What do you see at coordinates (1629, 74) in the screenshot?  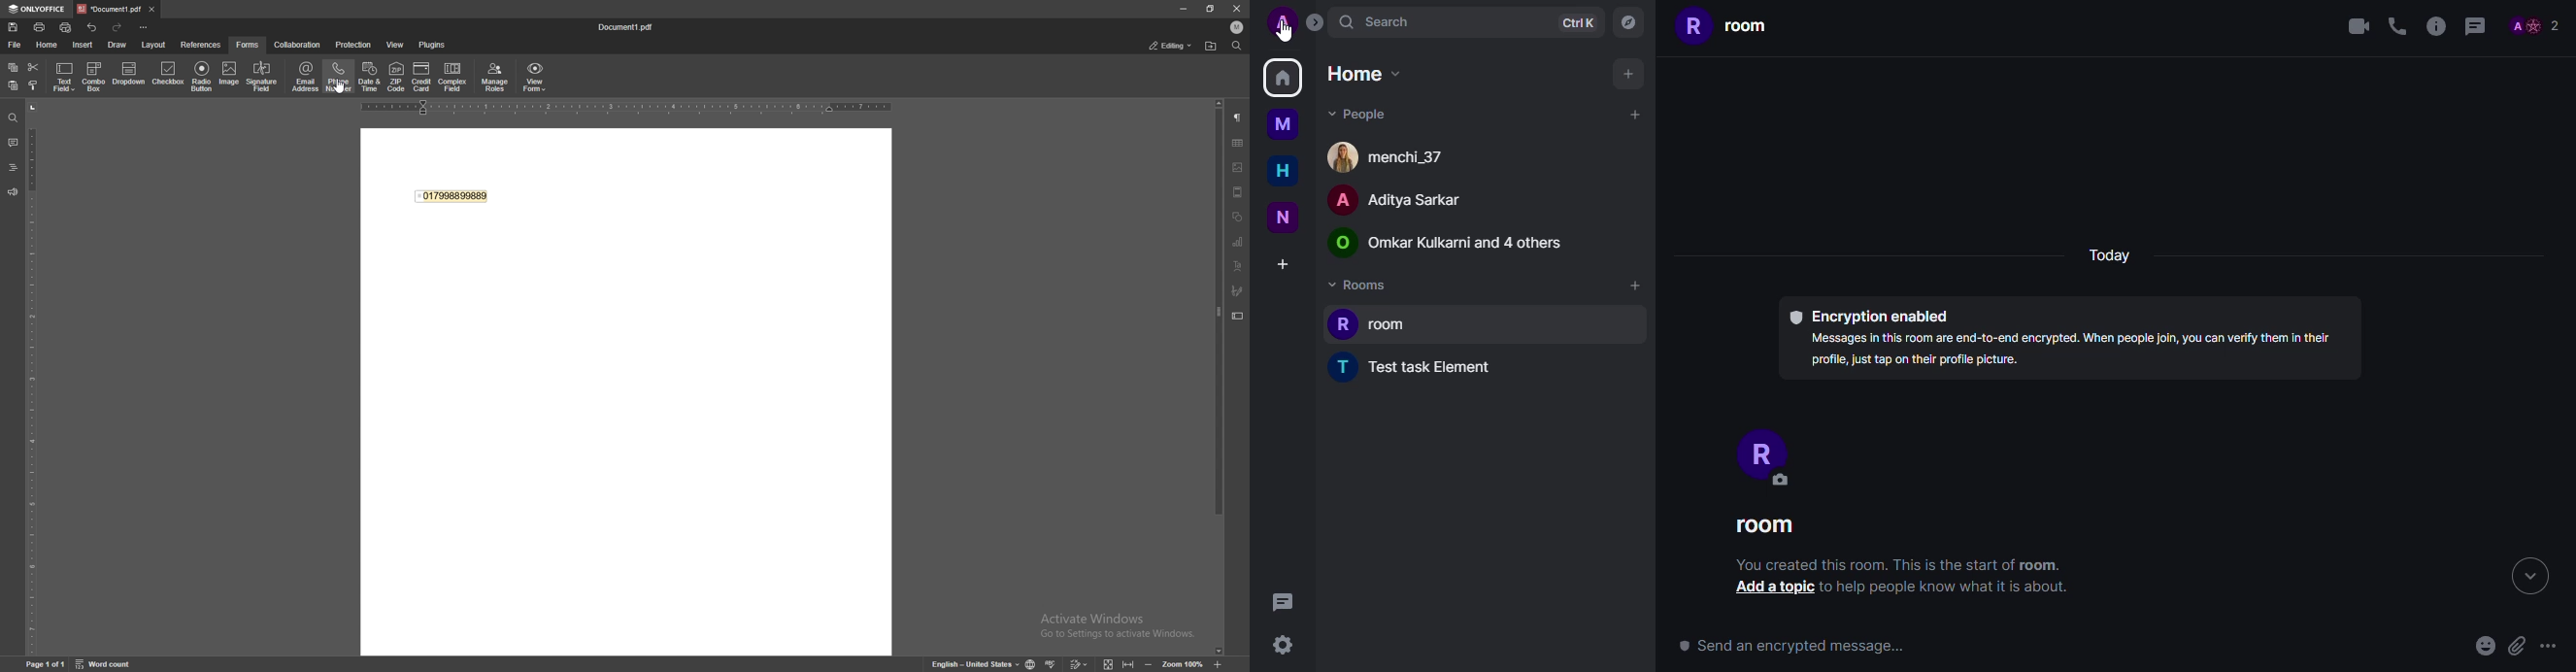 I see `add` at bounding box center [1629, 74].